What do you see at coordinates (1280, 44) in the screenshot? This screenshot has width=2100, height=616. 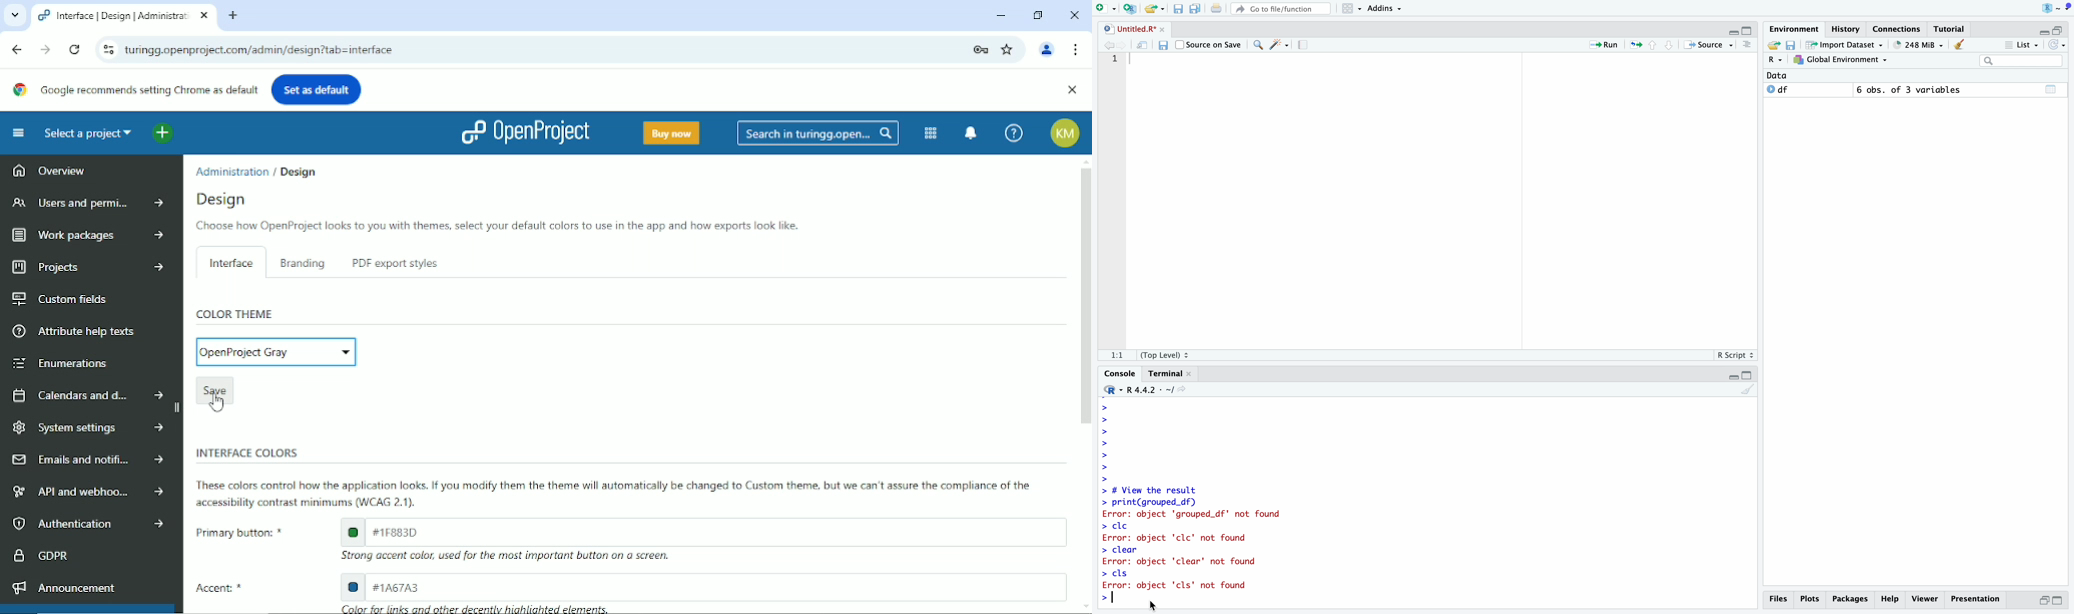 I see `Code Tools` at bounding box center [1280, 44].